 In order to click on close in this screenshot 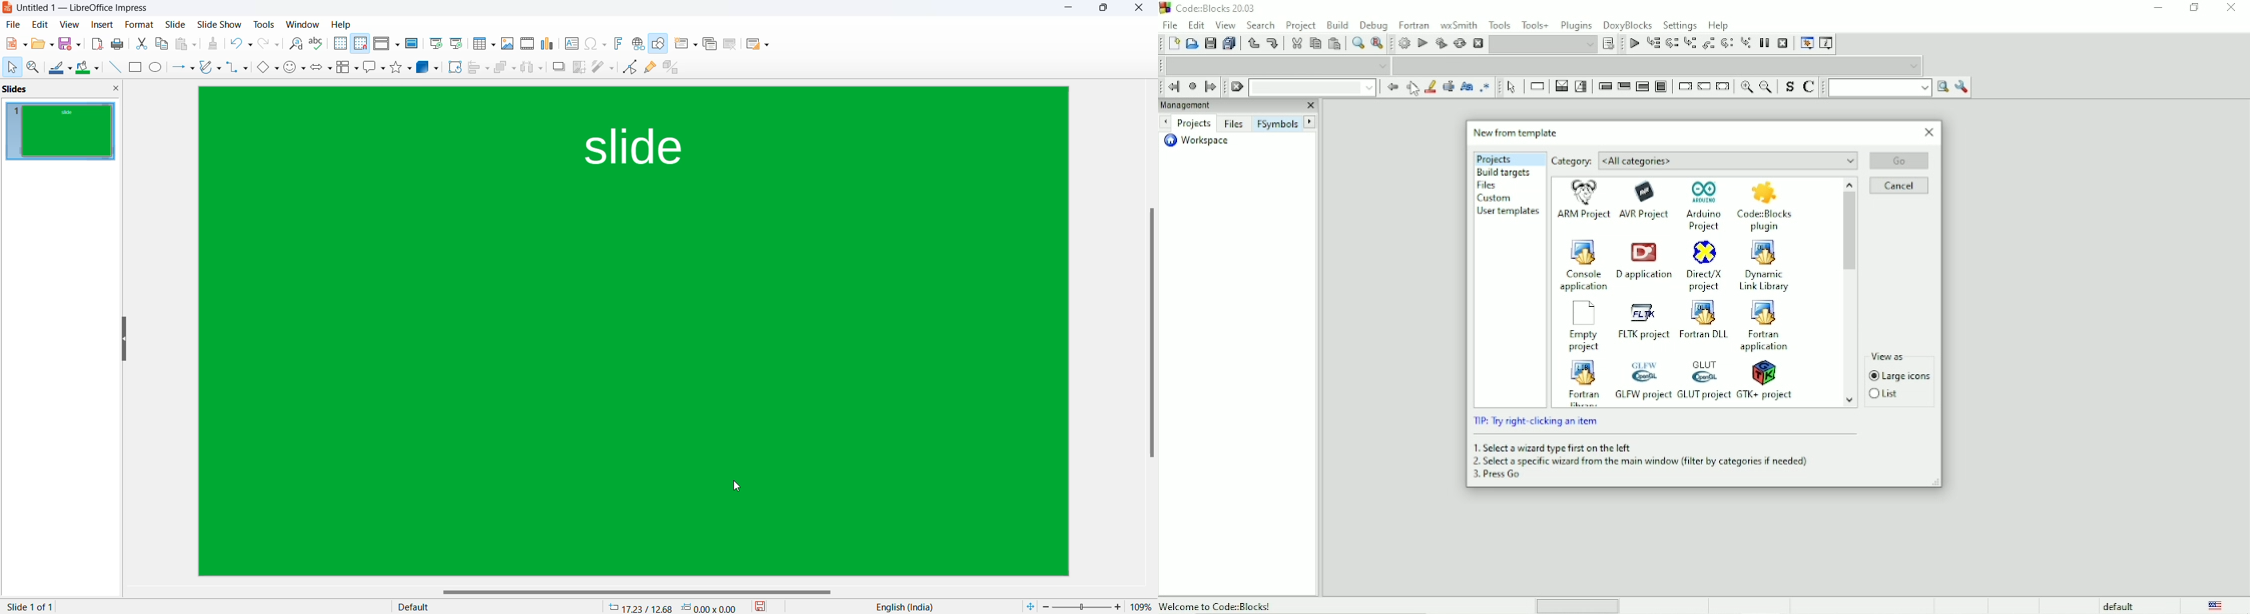, I will do `click(1070, 9)`.